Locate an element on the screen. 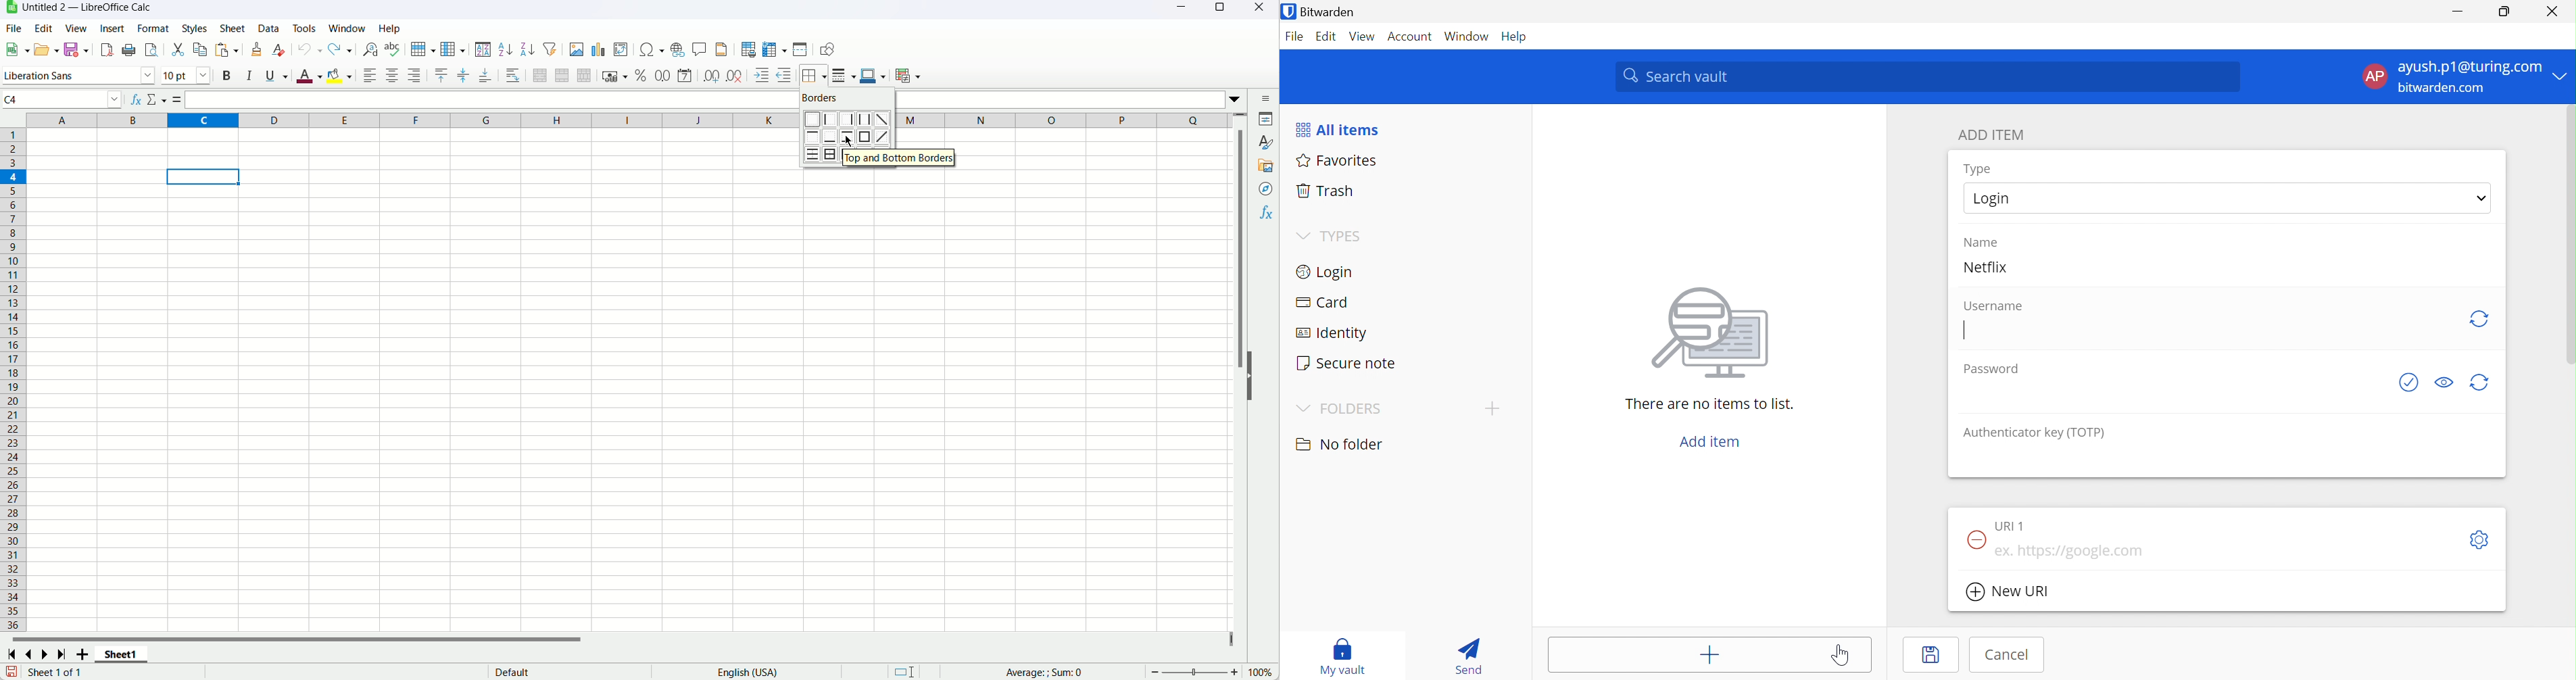 The width and height of the screenshot is (2576, 700). Merge cells is located at coordinates (562, 75).